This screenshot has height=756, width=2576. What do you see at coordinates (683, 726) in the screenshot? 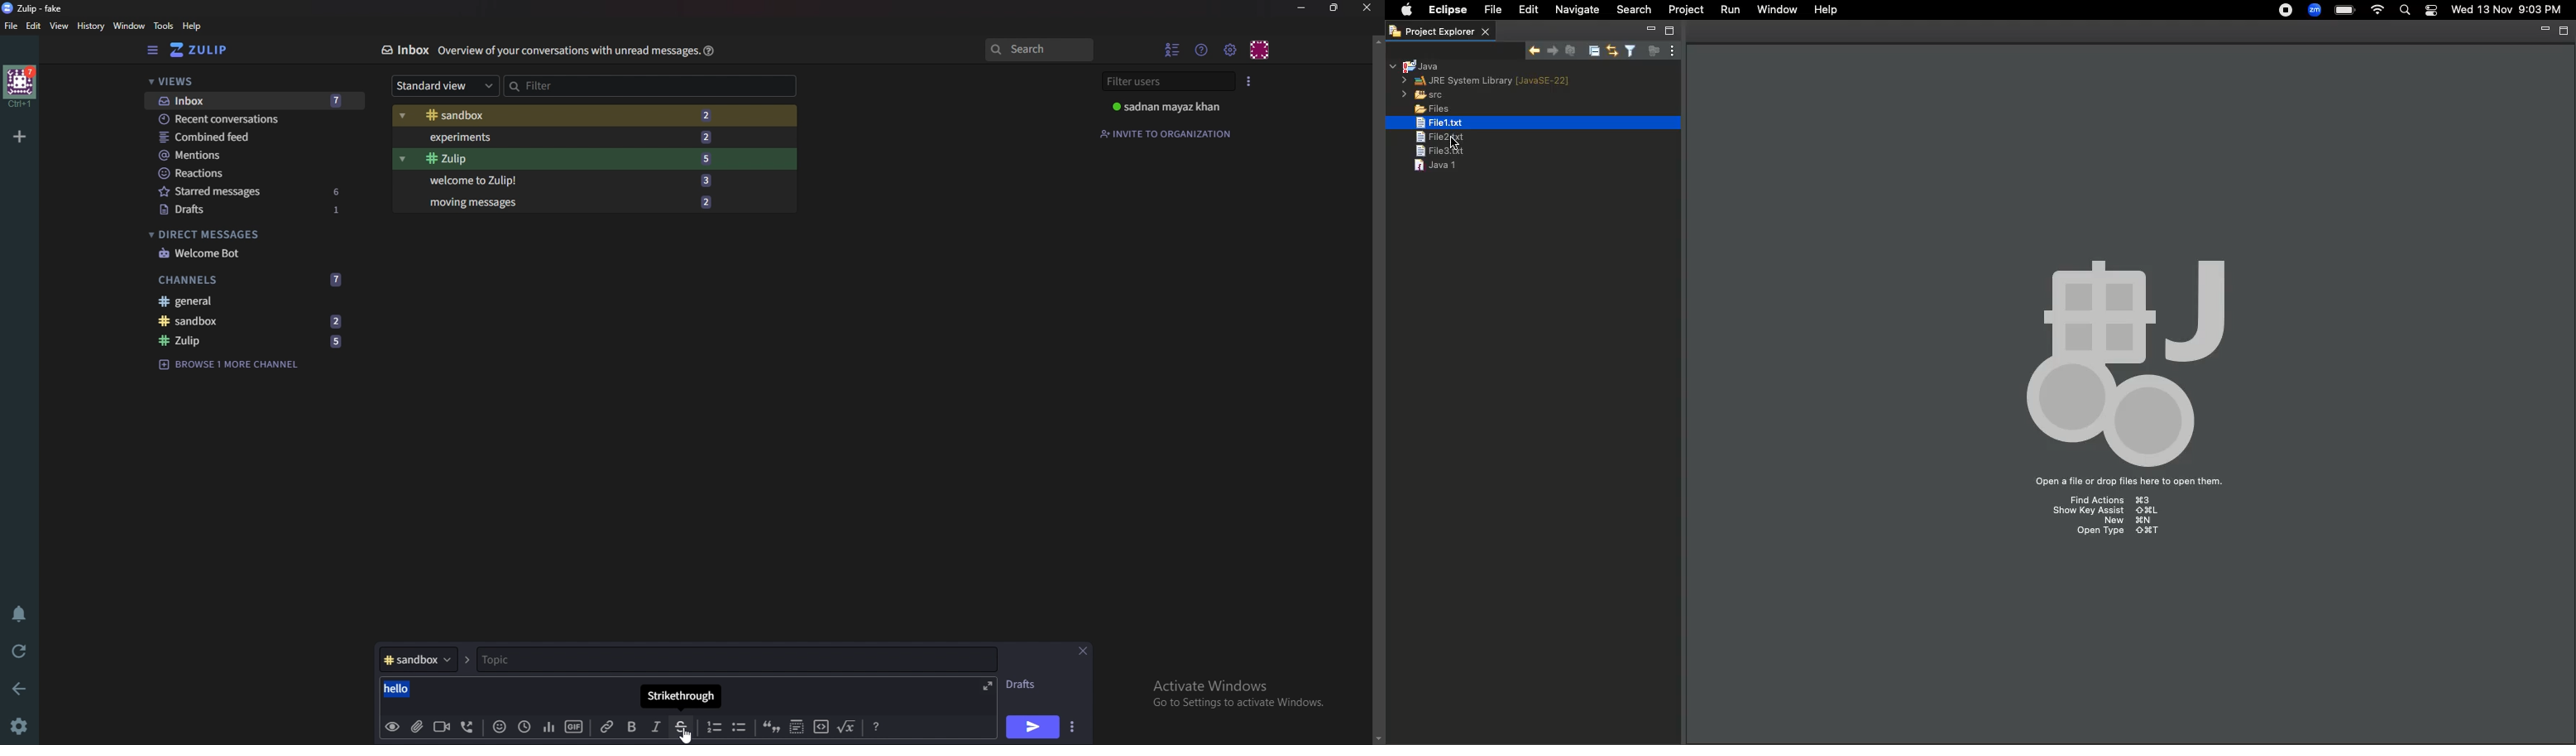
I see `Strike through` at bounding box center [683, 726].